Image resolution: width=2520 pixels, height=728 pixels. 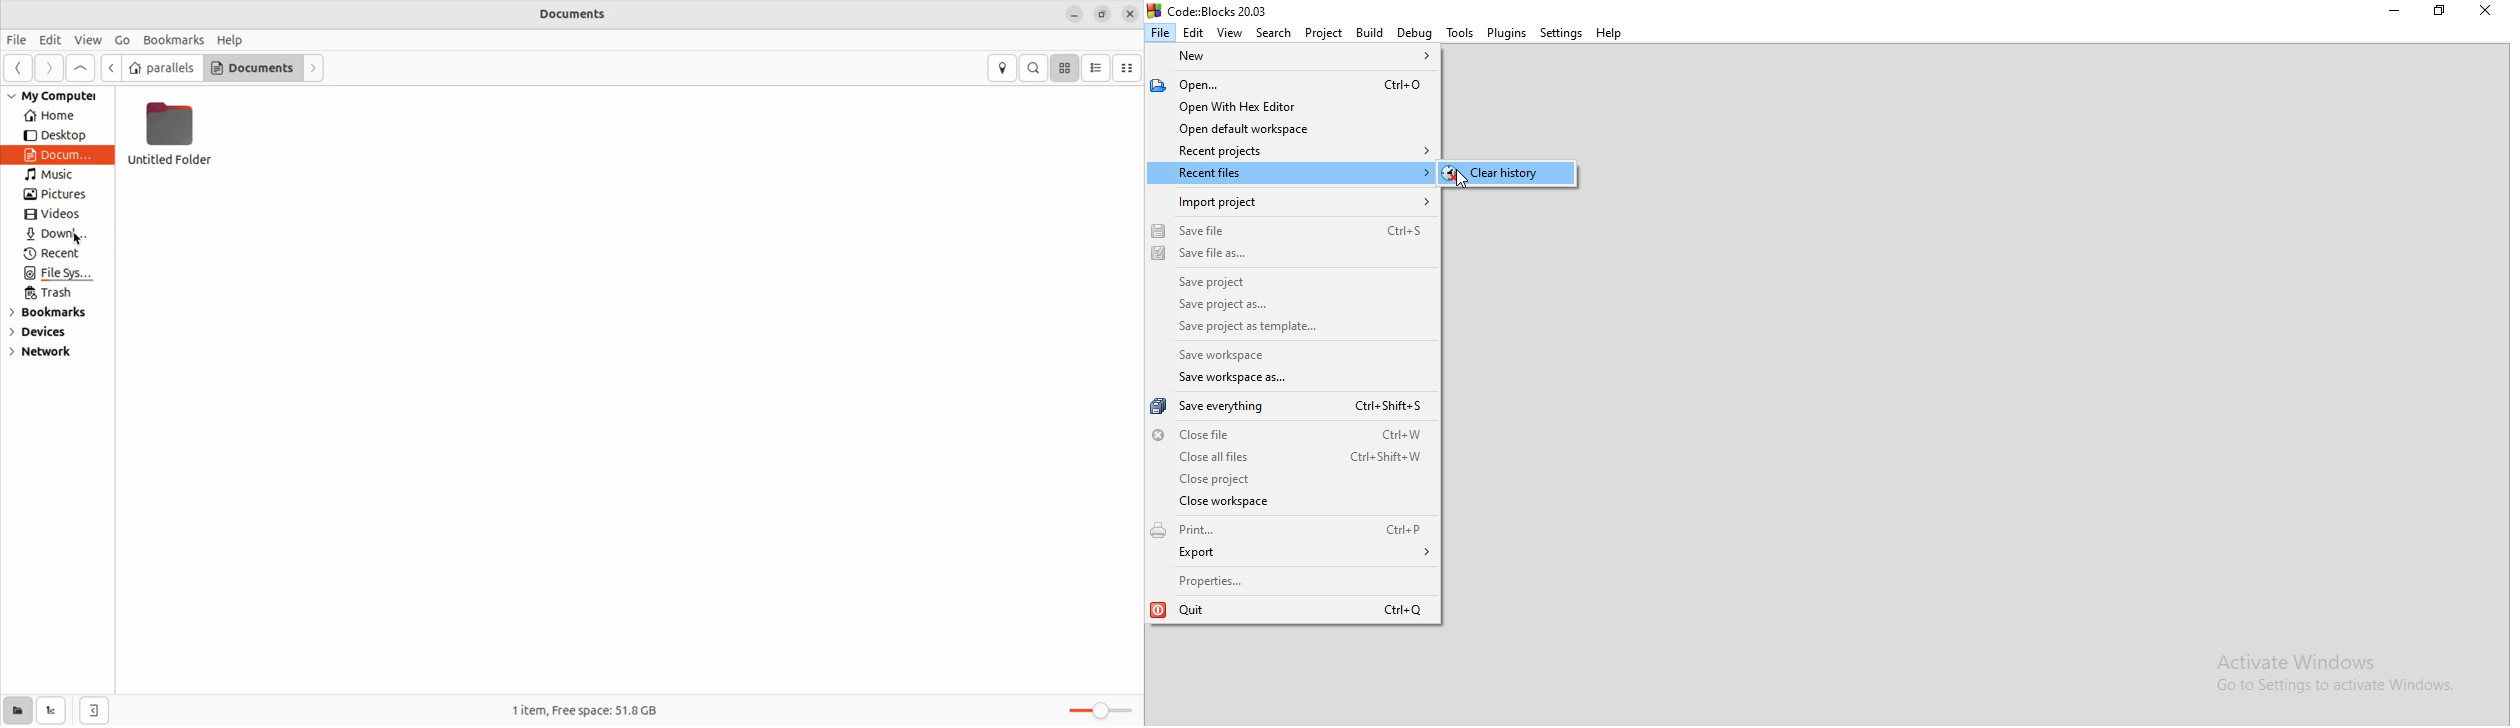 I want to click on videos, so click(x=54, y=217).